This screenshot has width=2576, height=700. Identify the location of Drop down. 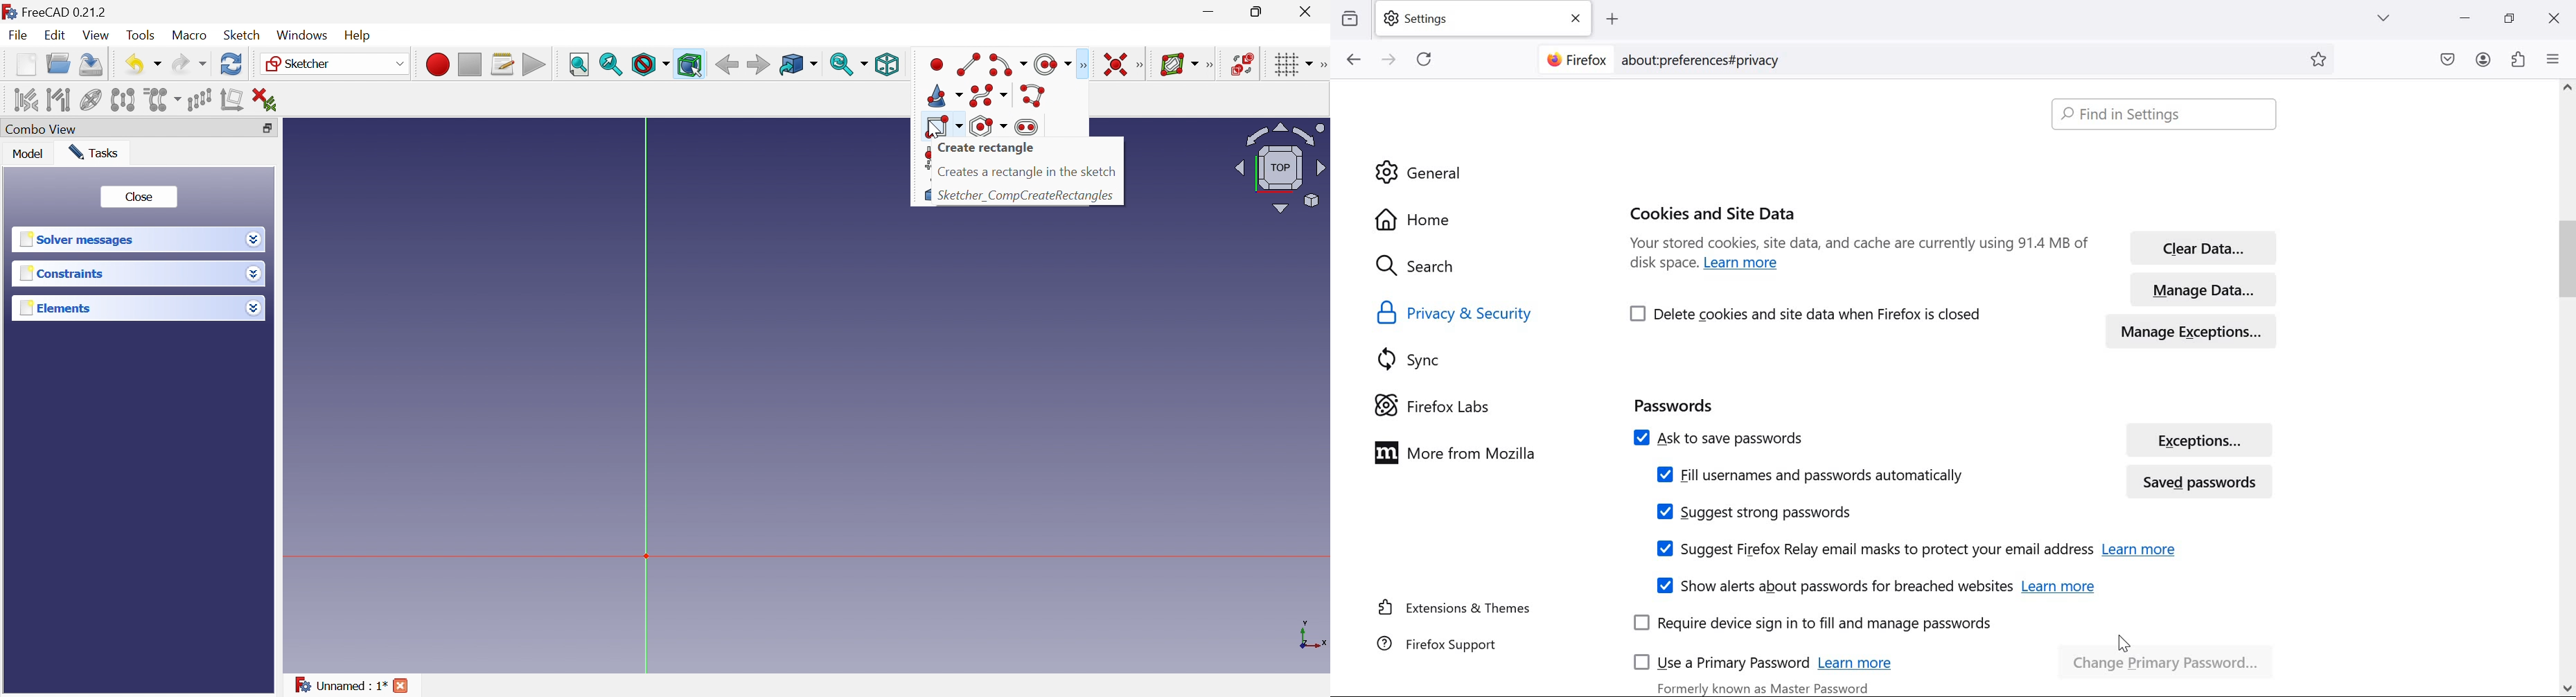
(256, 240).